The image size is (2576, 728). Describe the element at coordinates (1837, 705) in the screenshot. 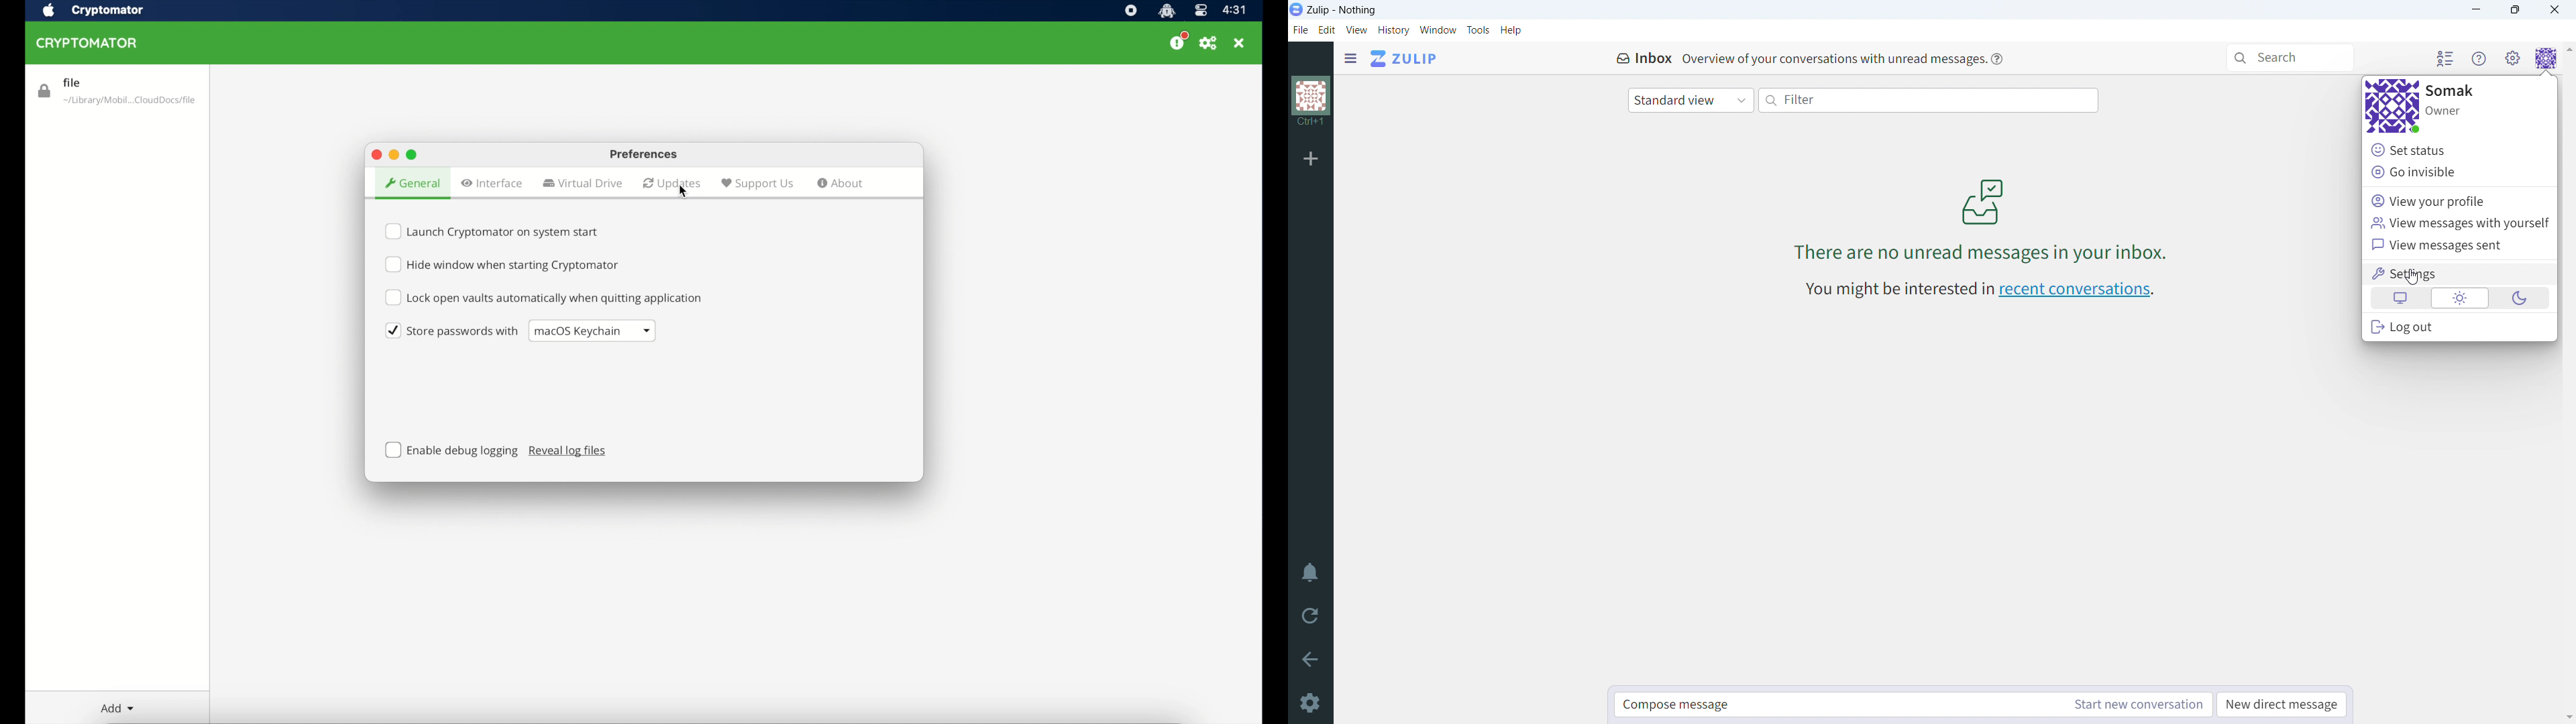

I see `compose message` at that location.